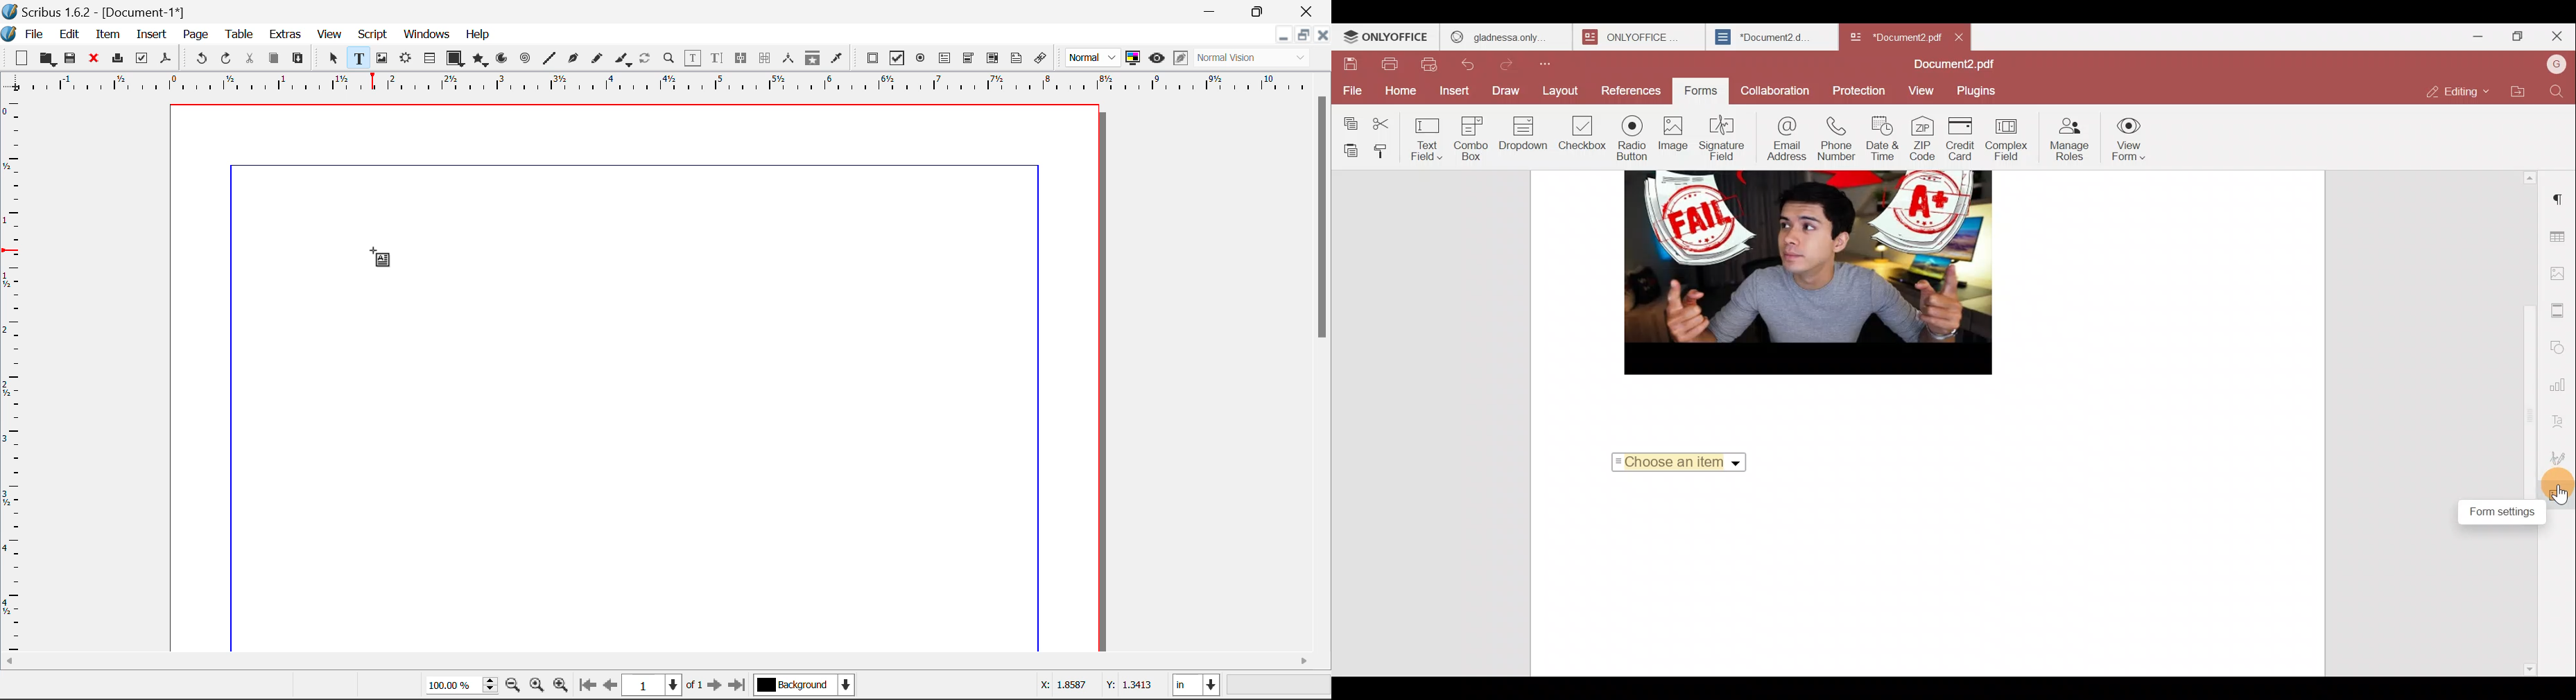 The height and width of the screenshot is (700, 2576). What do you see at coordinates (503, 60) in the screenshot?
I see `Arc` at bounding box center [503, 60].